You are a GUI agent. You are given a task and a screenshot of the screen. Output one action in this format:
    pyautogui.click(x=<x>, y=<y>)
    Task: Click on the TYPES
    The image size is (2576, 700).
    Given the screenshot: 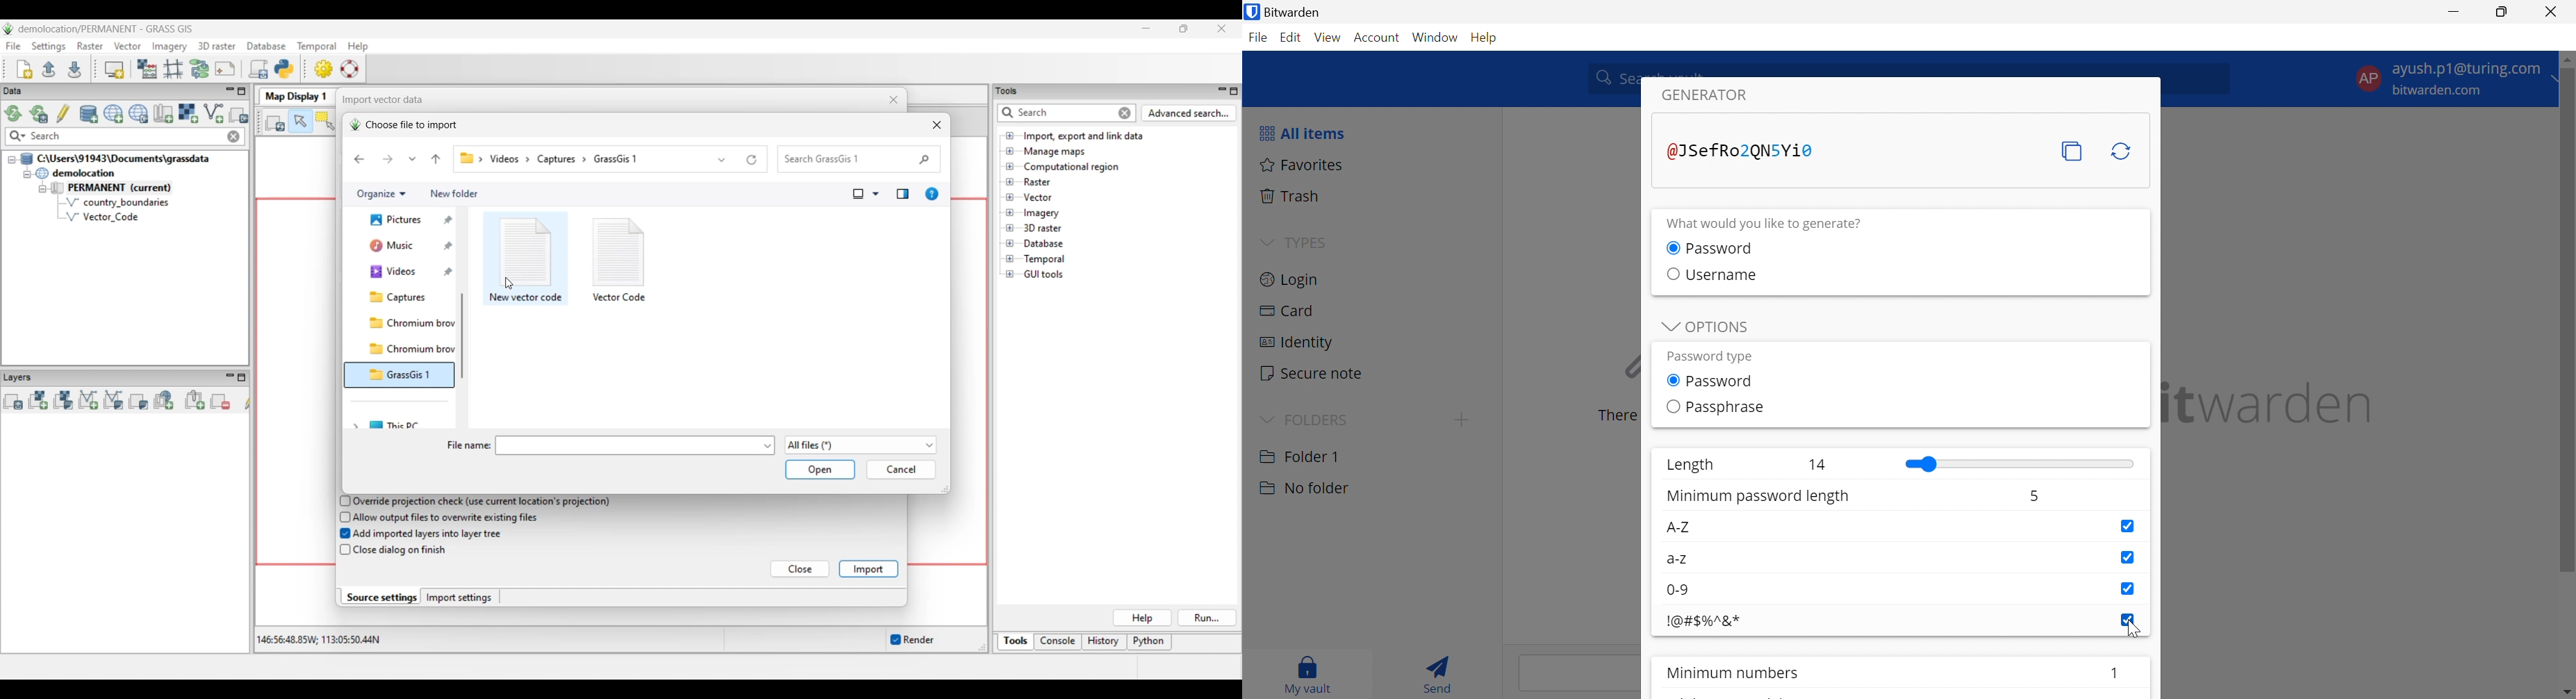 What is the action you would take?
    pyautogui.click(x=1307, y=242)
    